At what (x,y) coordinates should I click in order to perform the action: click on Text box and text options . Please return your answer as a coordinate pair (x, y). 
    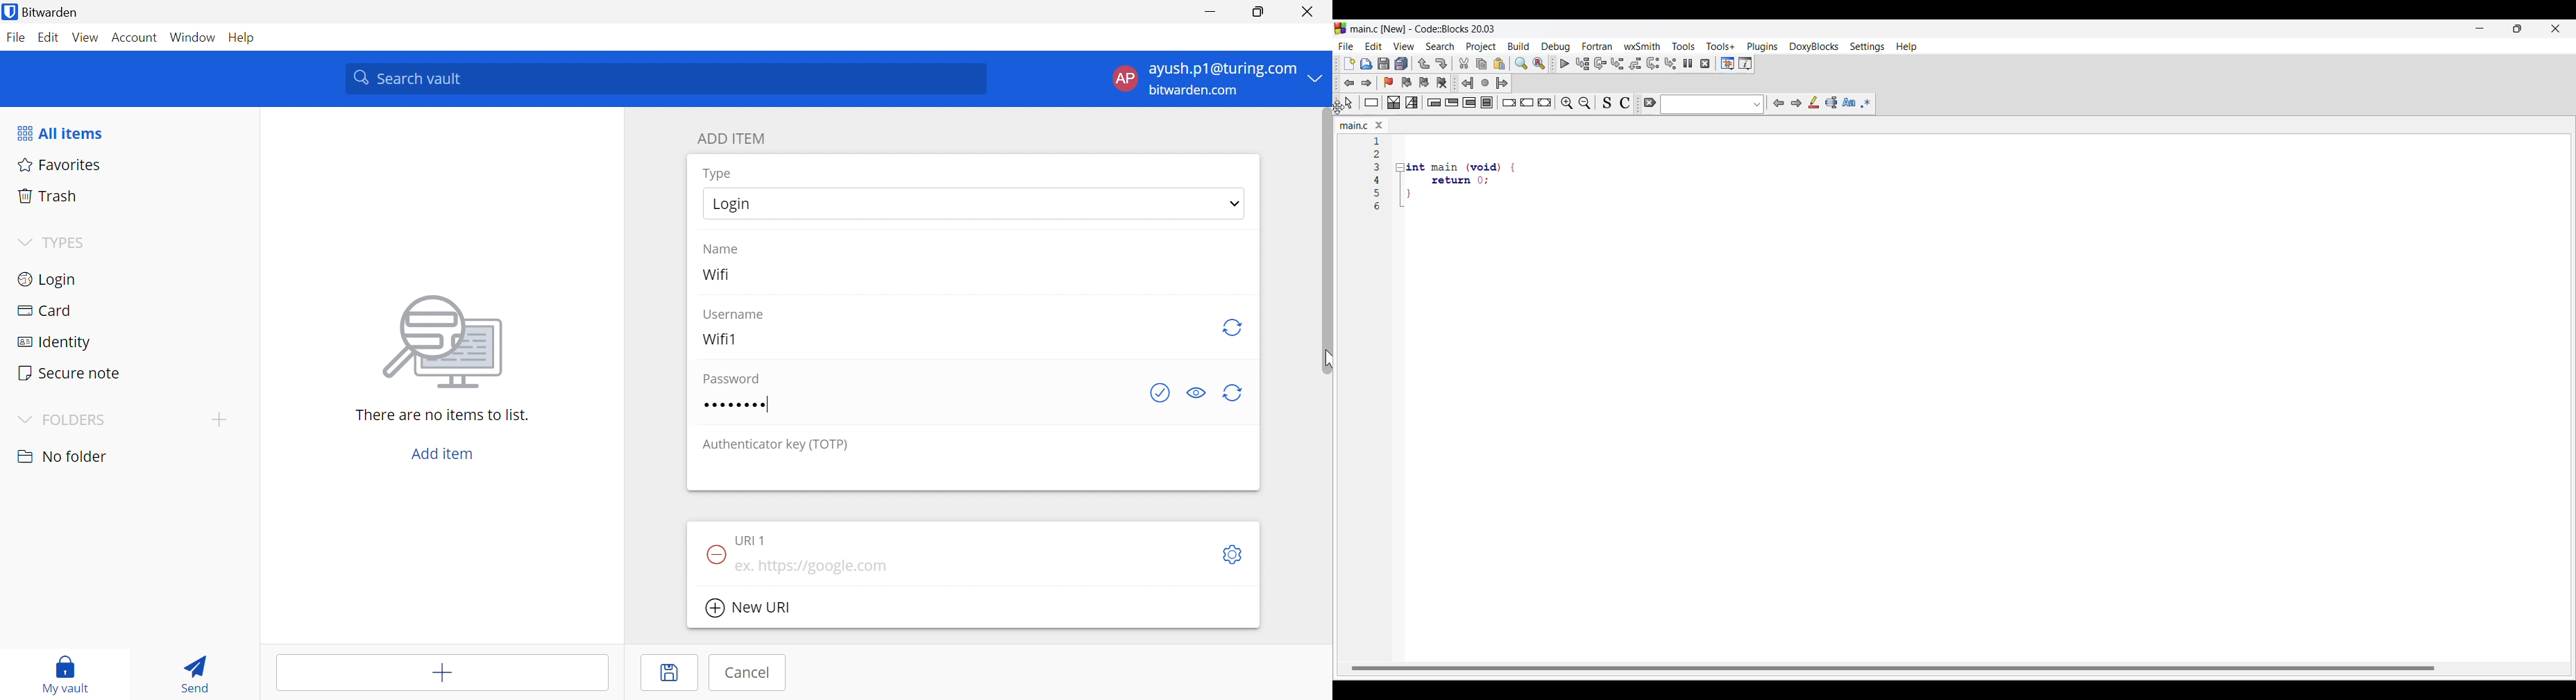
    Looking at the image, I should click on (1713, 104).